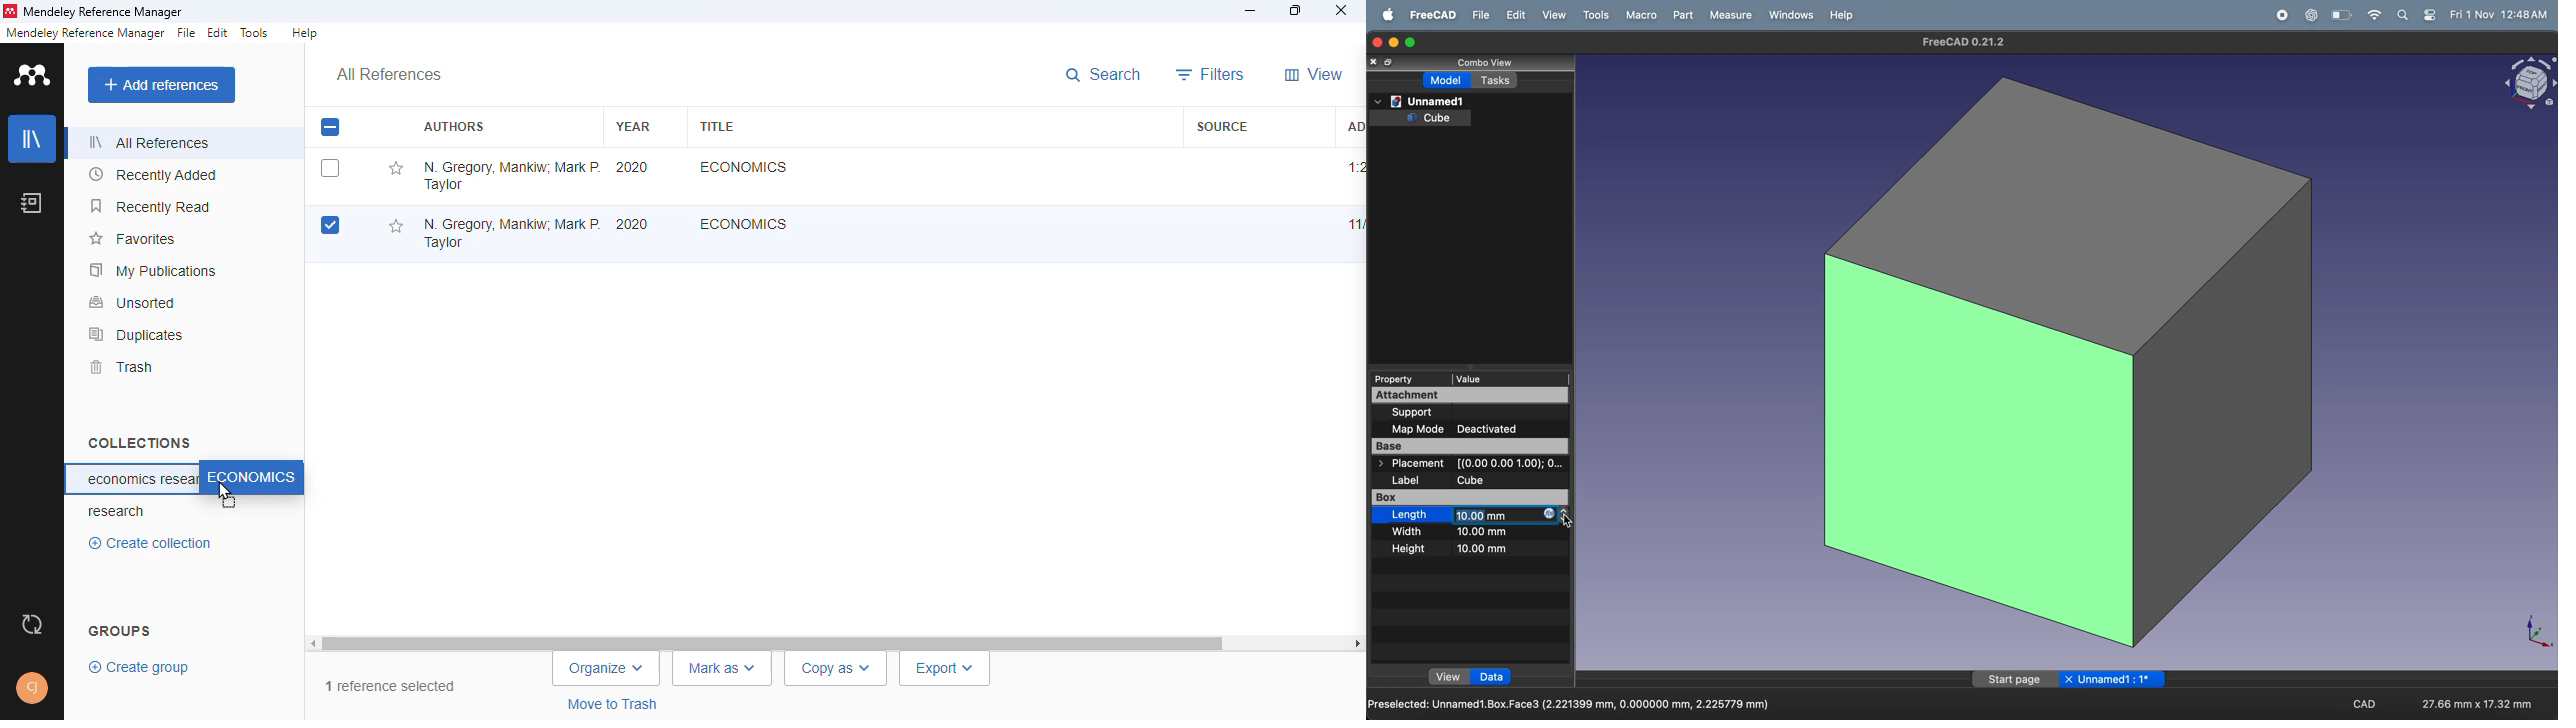 The image size is (2576, 728). I want to click on my publications, so click(154, 270).